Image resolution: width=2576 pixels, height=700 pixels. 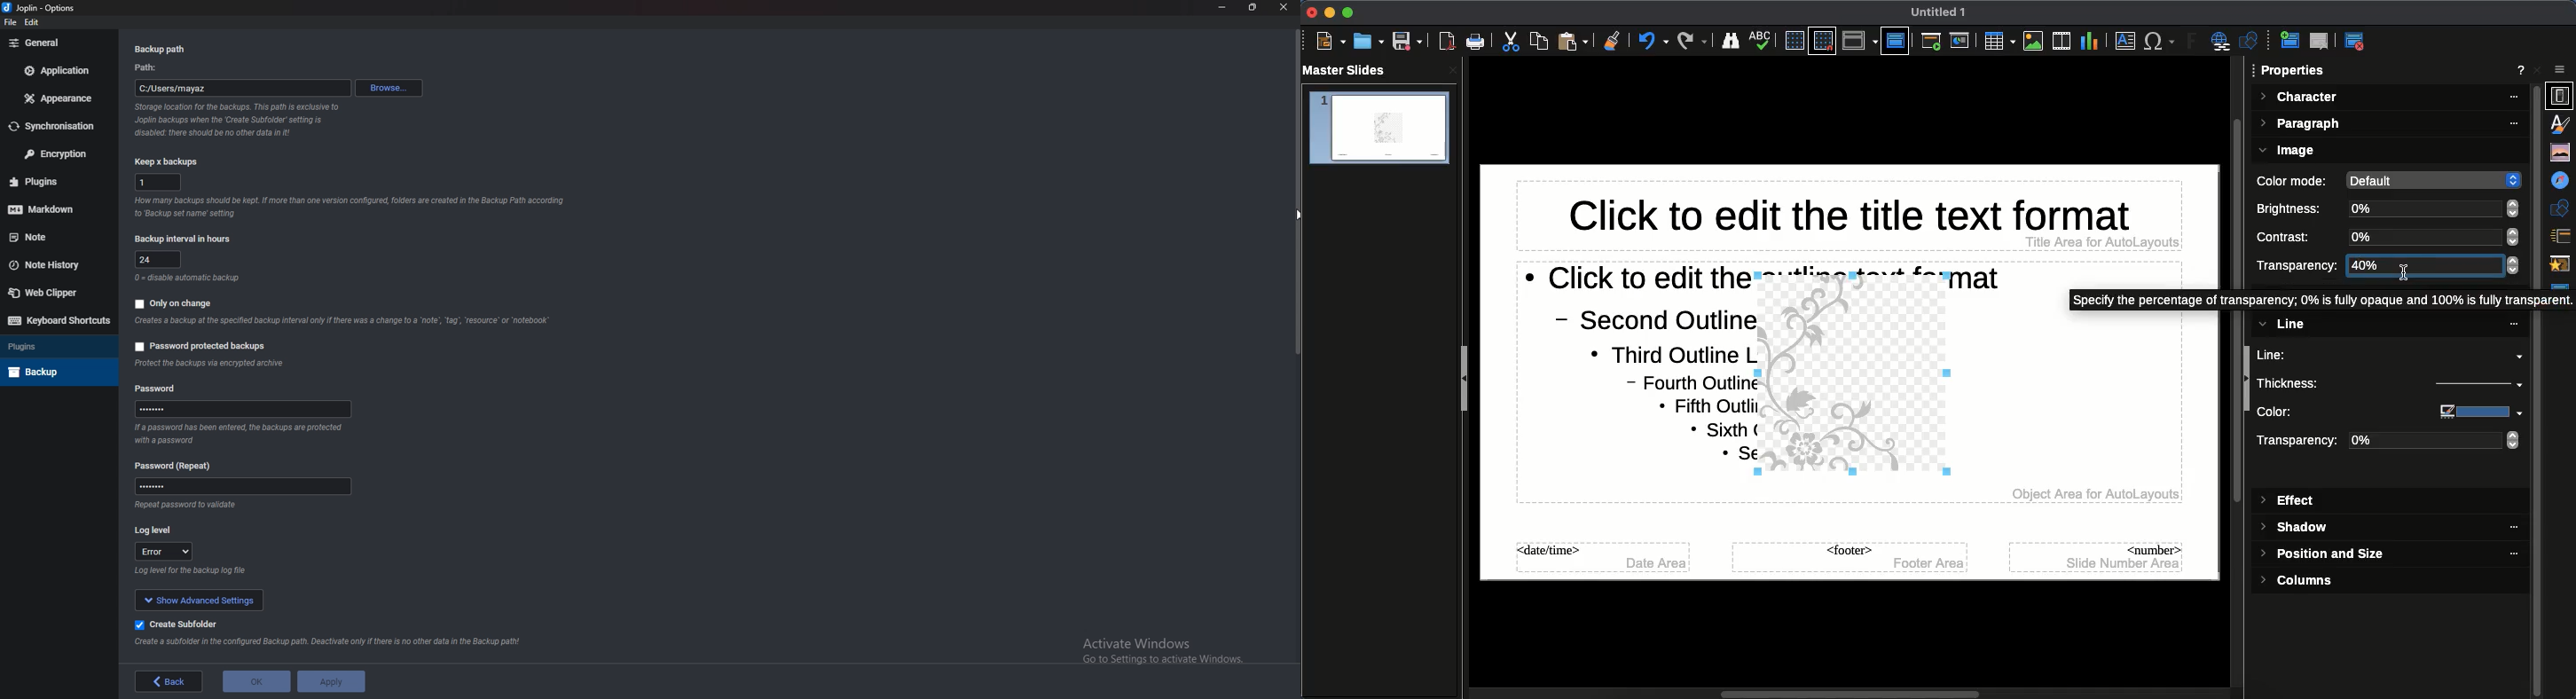 What do you see at coordinates (2160, 42) in the screenshot?
I see `Special characters` at bounding box center [2160, 42].